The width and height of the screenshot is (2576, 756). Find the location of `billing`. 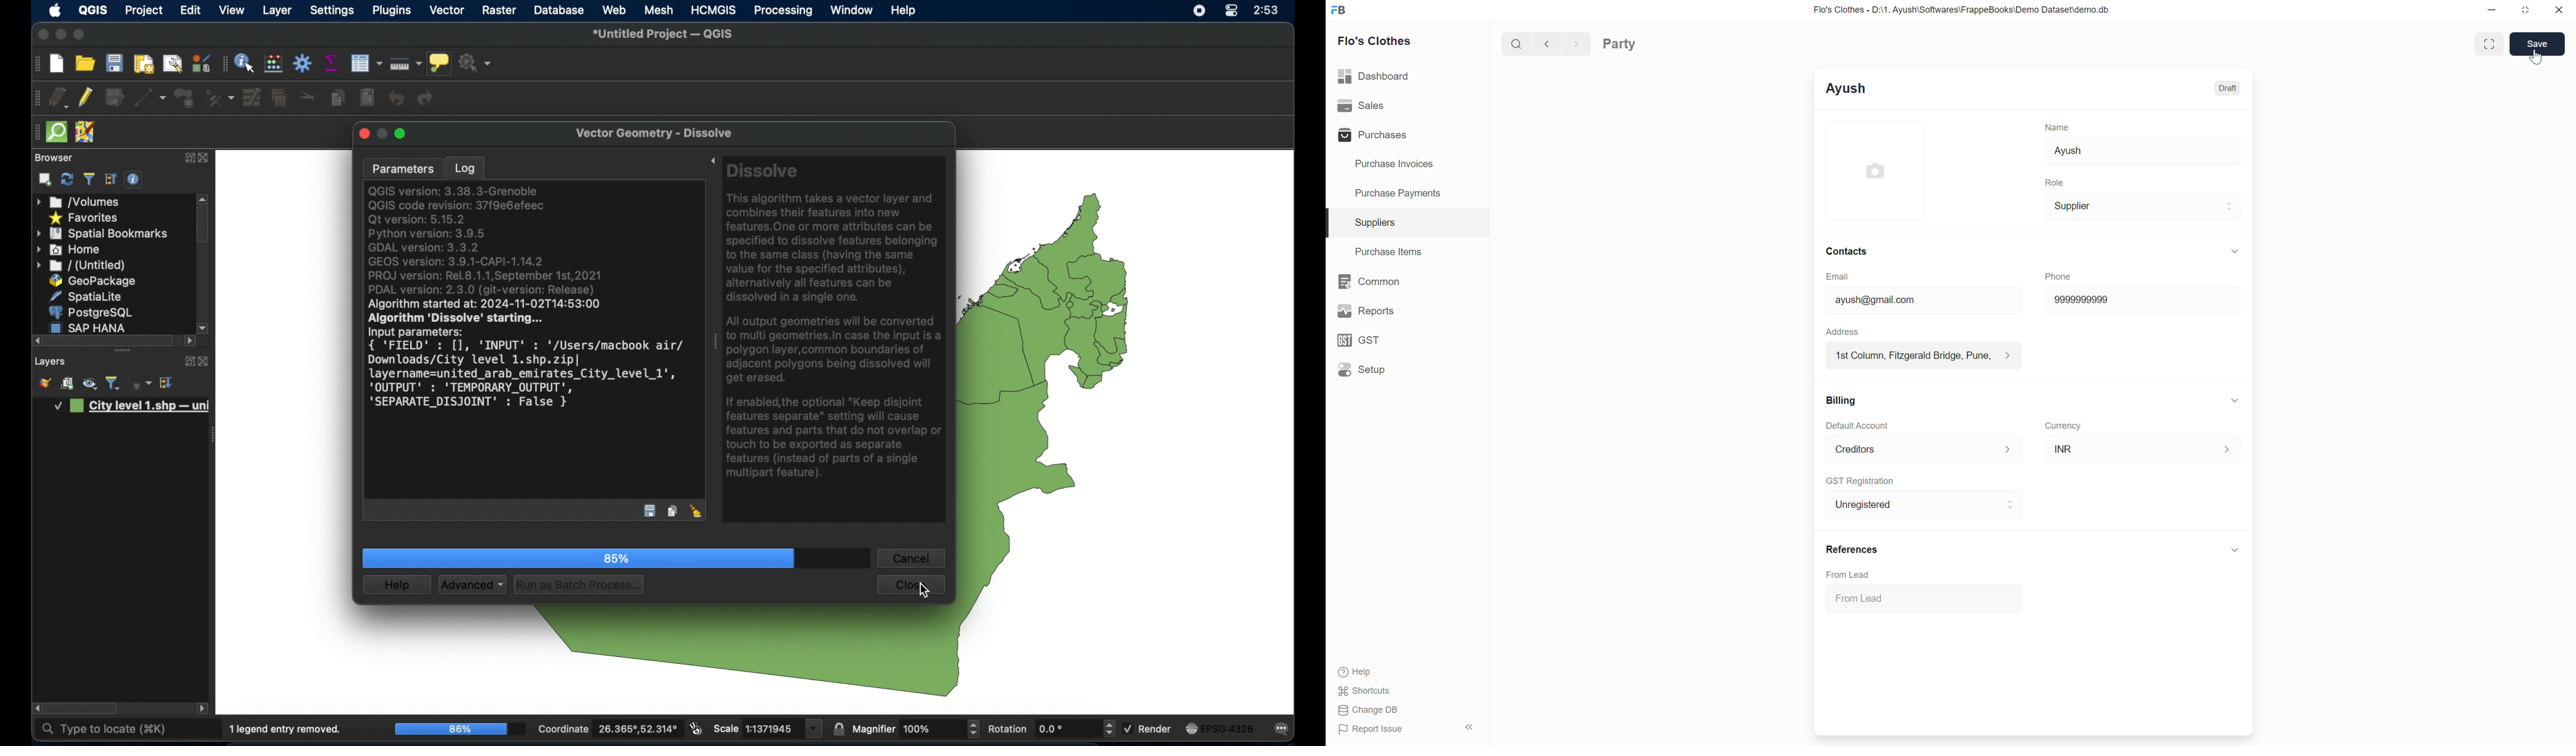

billing is located at coordinates (1843, 401).